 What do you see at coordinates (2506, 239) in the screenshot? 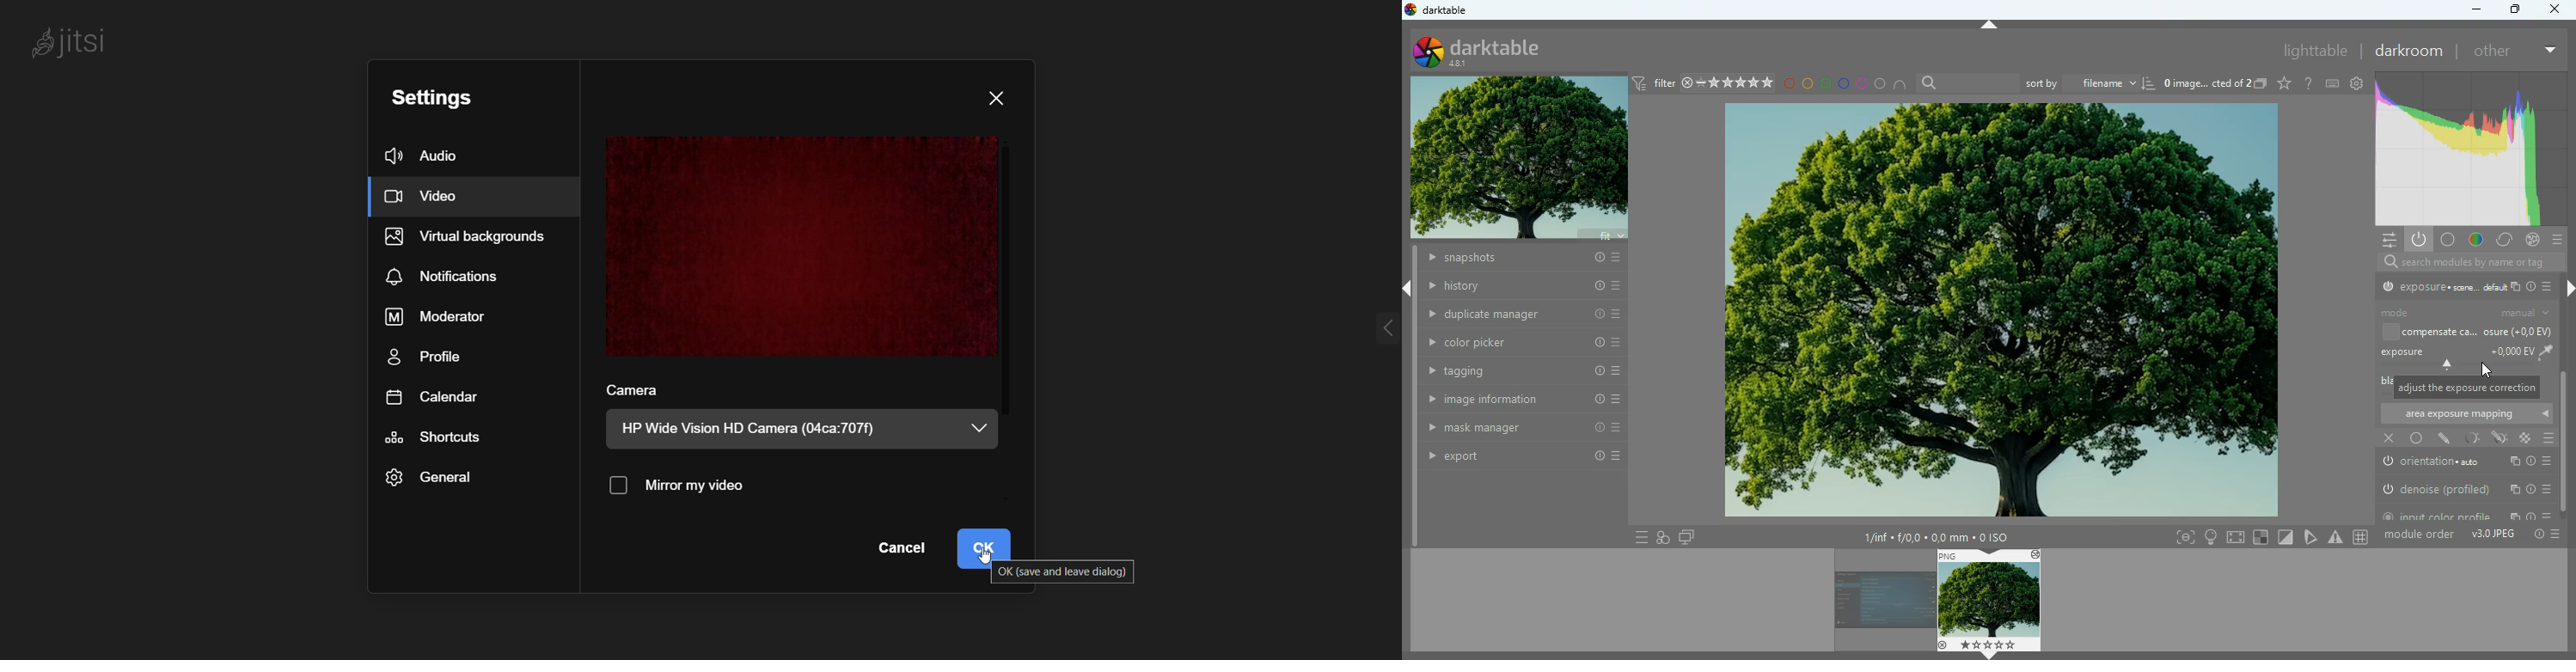
I see `change` at bounding box center [2506, 239].